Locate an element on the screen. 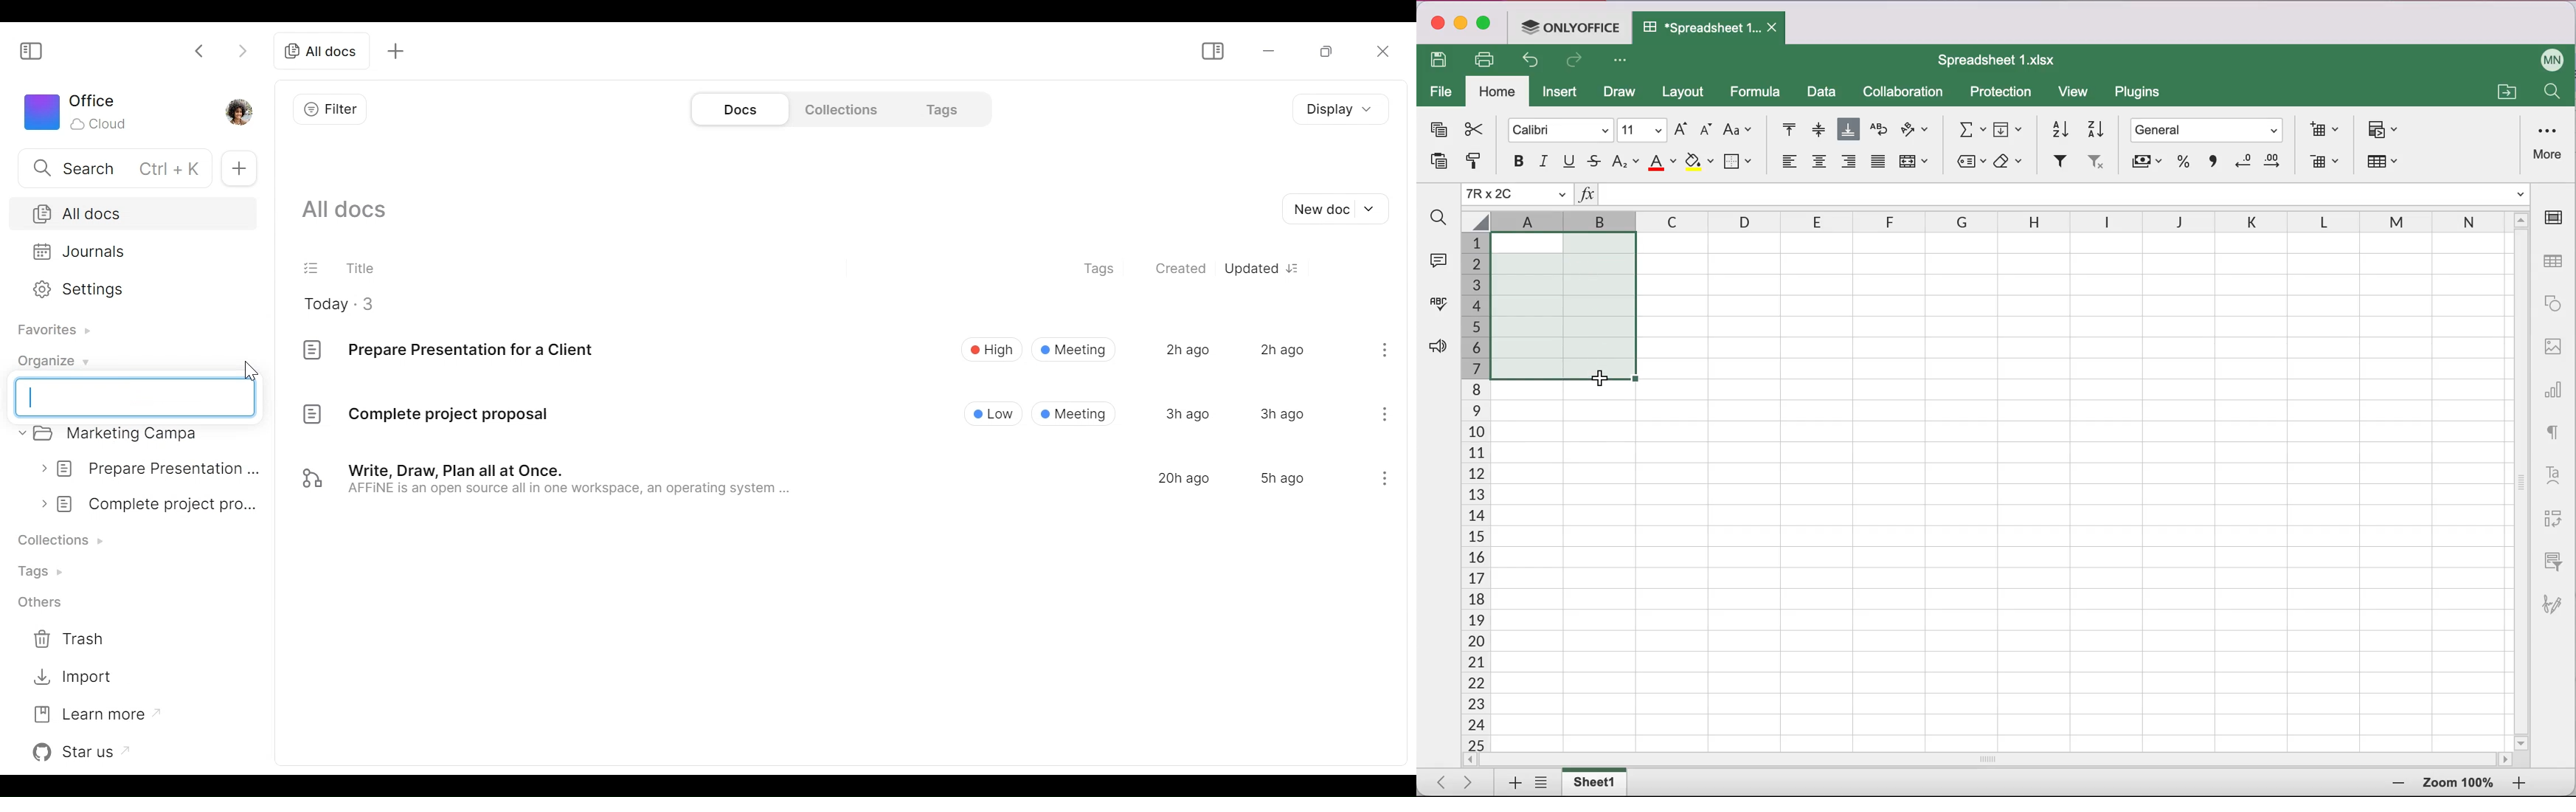 This screenshot has height=812, width=2576. user name is located at coordinates (2553, 58).